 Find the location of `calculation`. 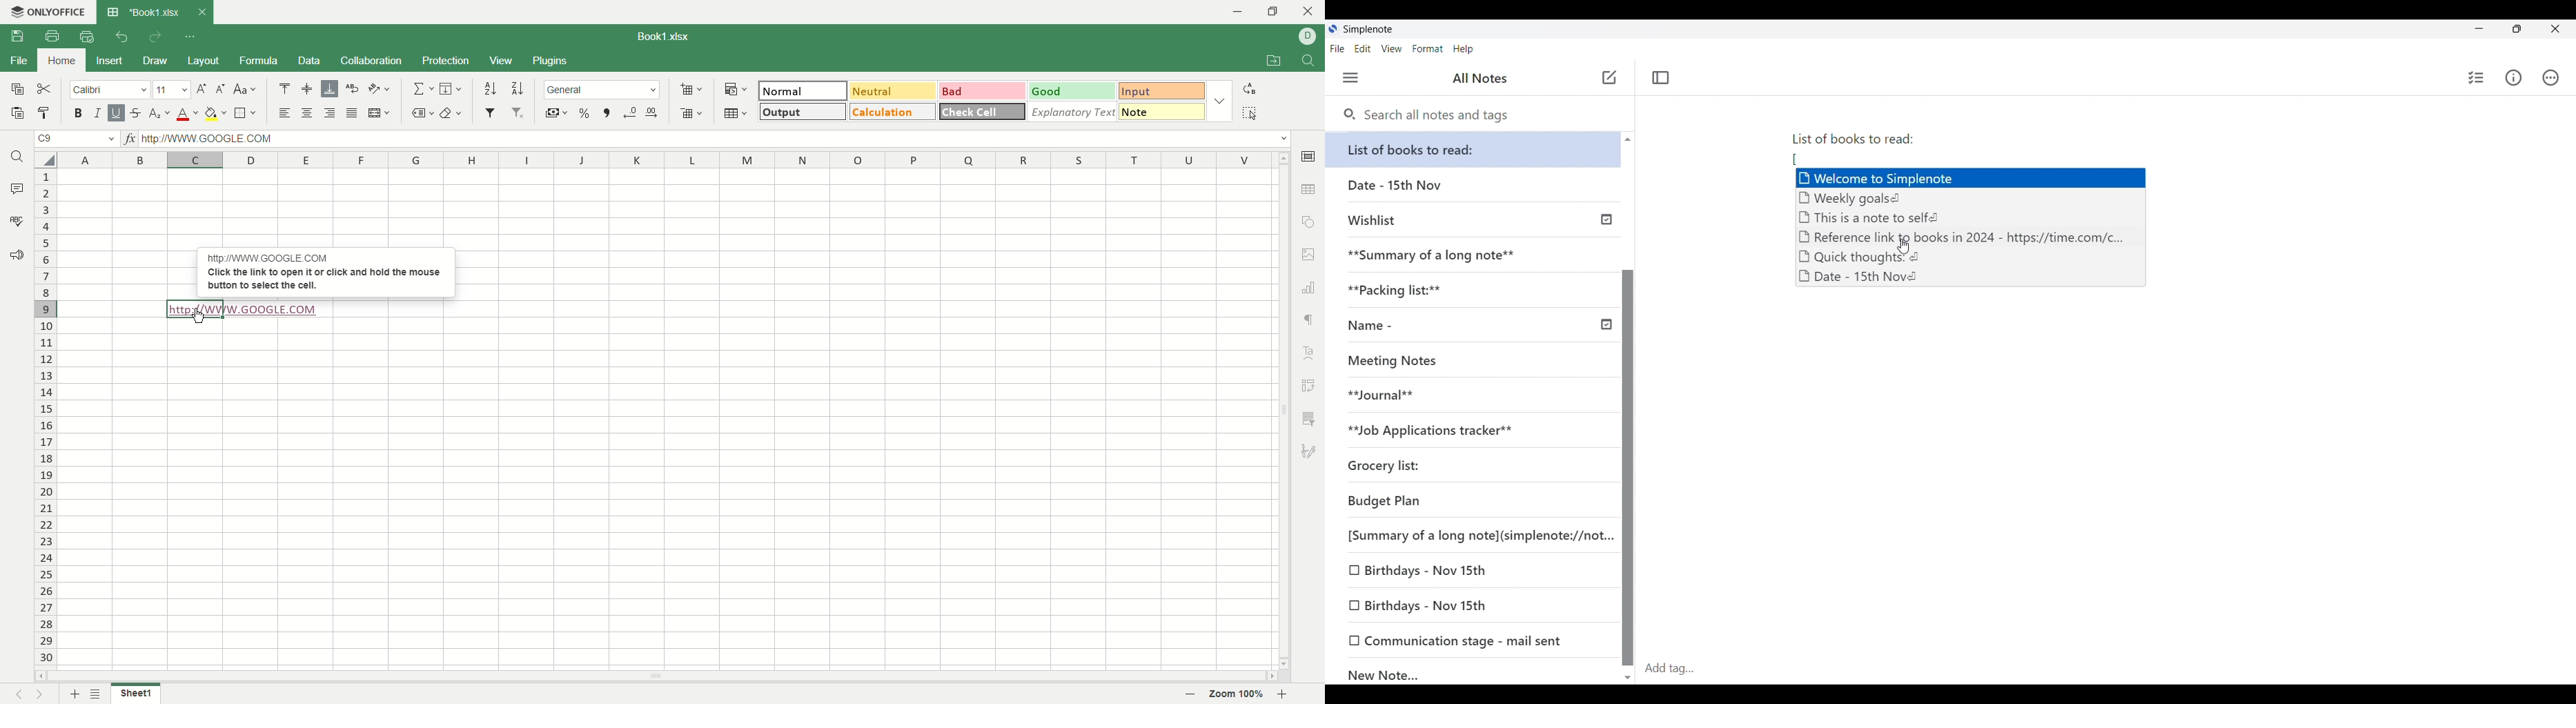

calculation is located at coordinates (893, 112).